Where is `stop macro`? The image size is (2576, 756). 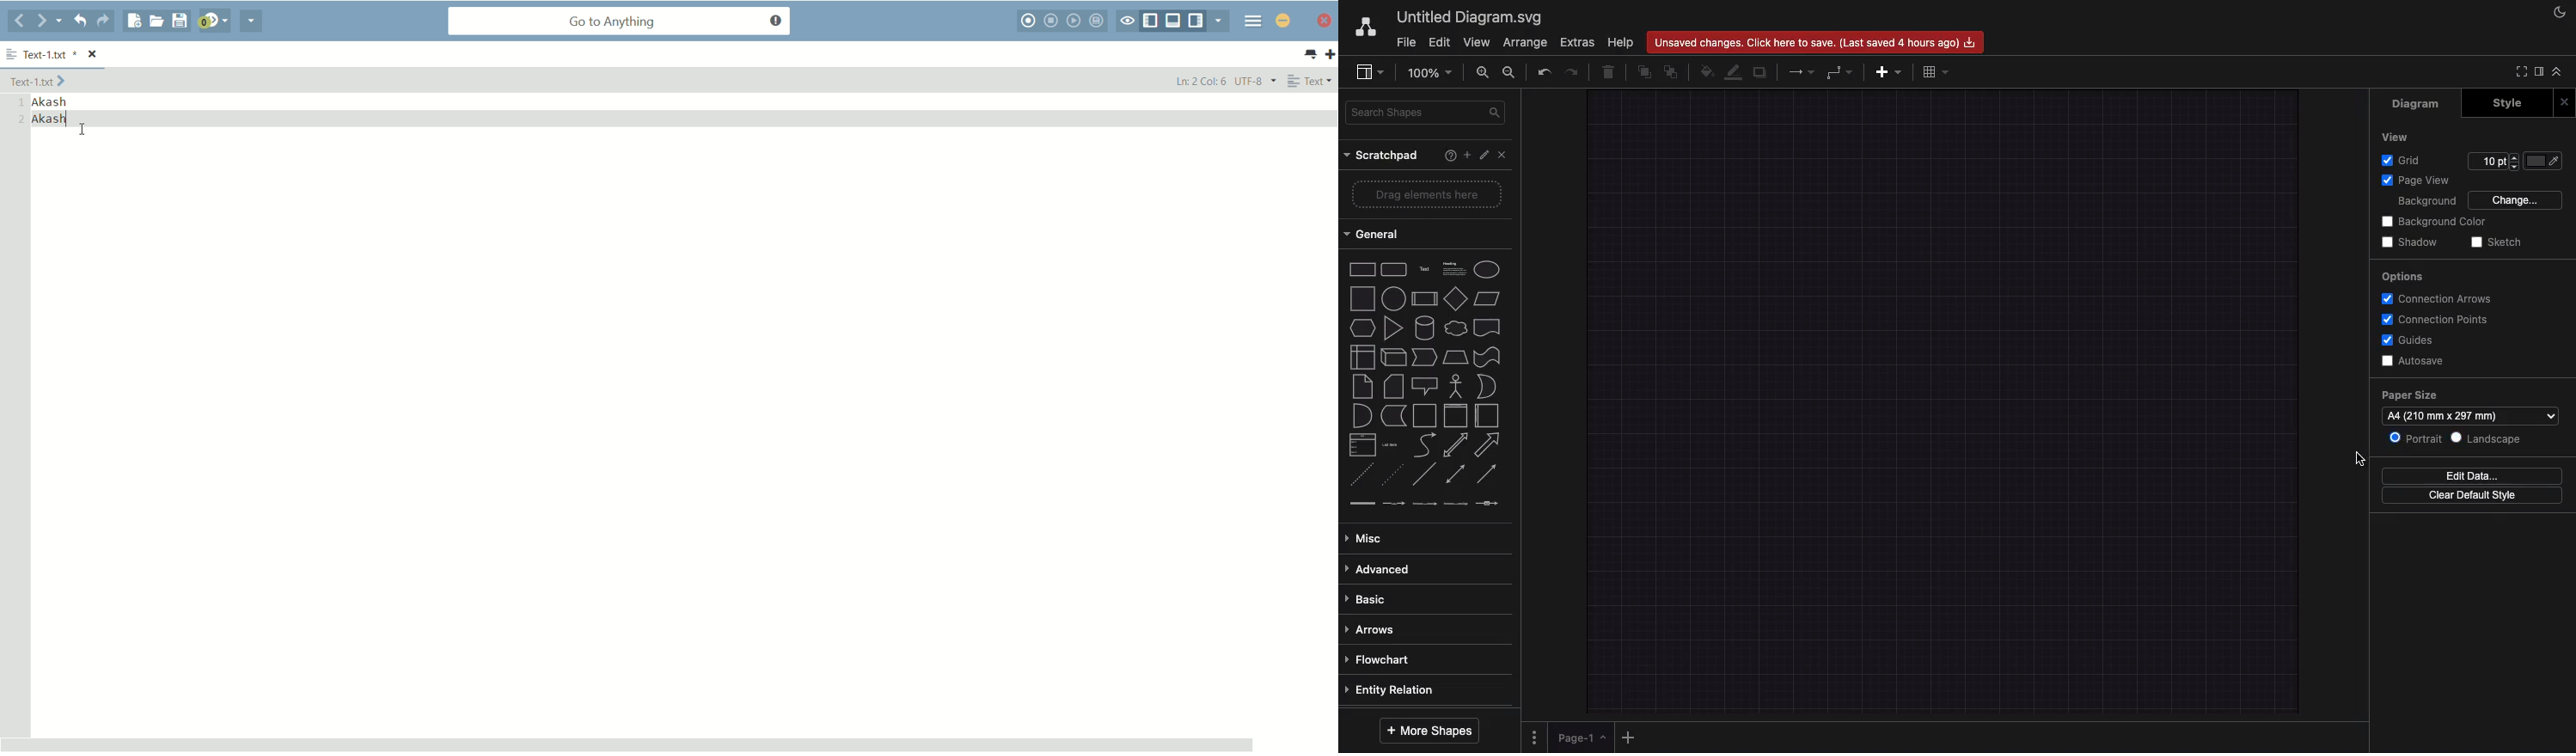
stop macro is located at coordinates (1051, 21).